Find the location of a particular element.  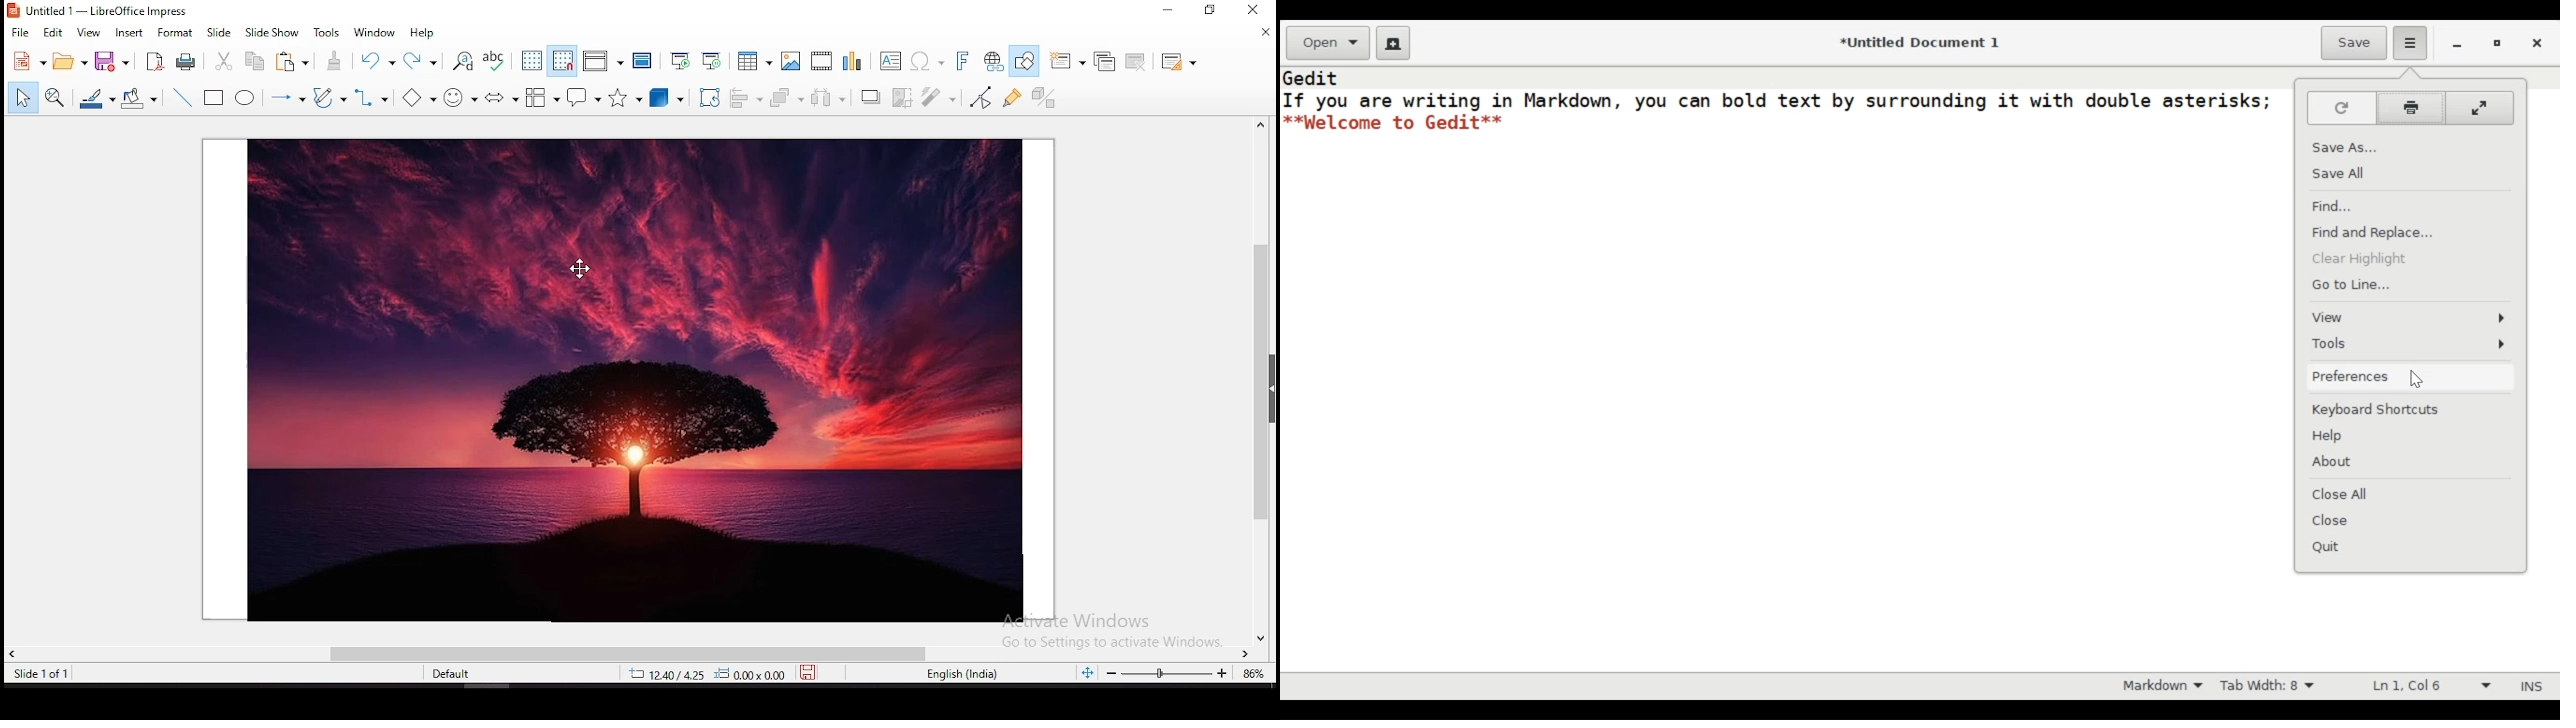

help is located at coordinates (425, 34).